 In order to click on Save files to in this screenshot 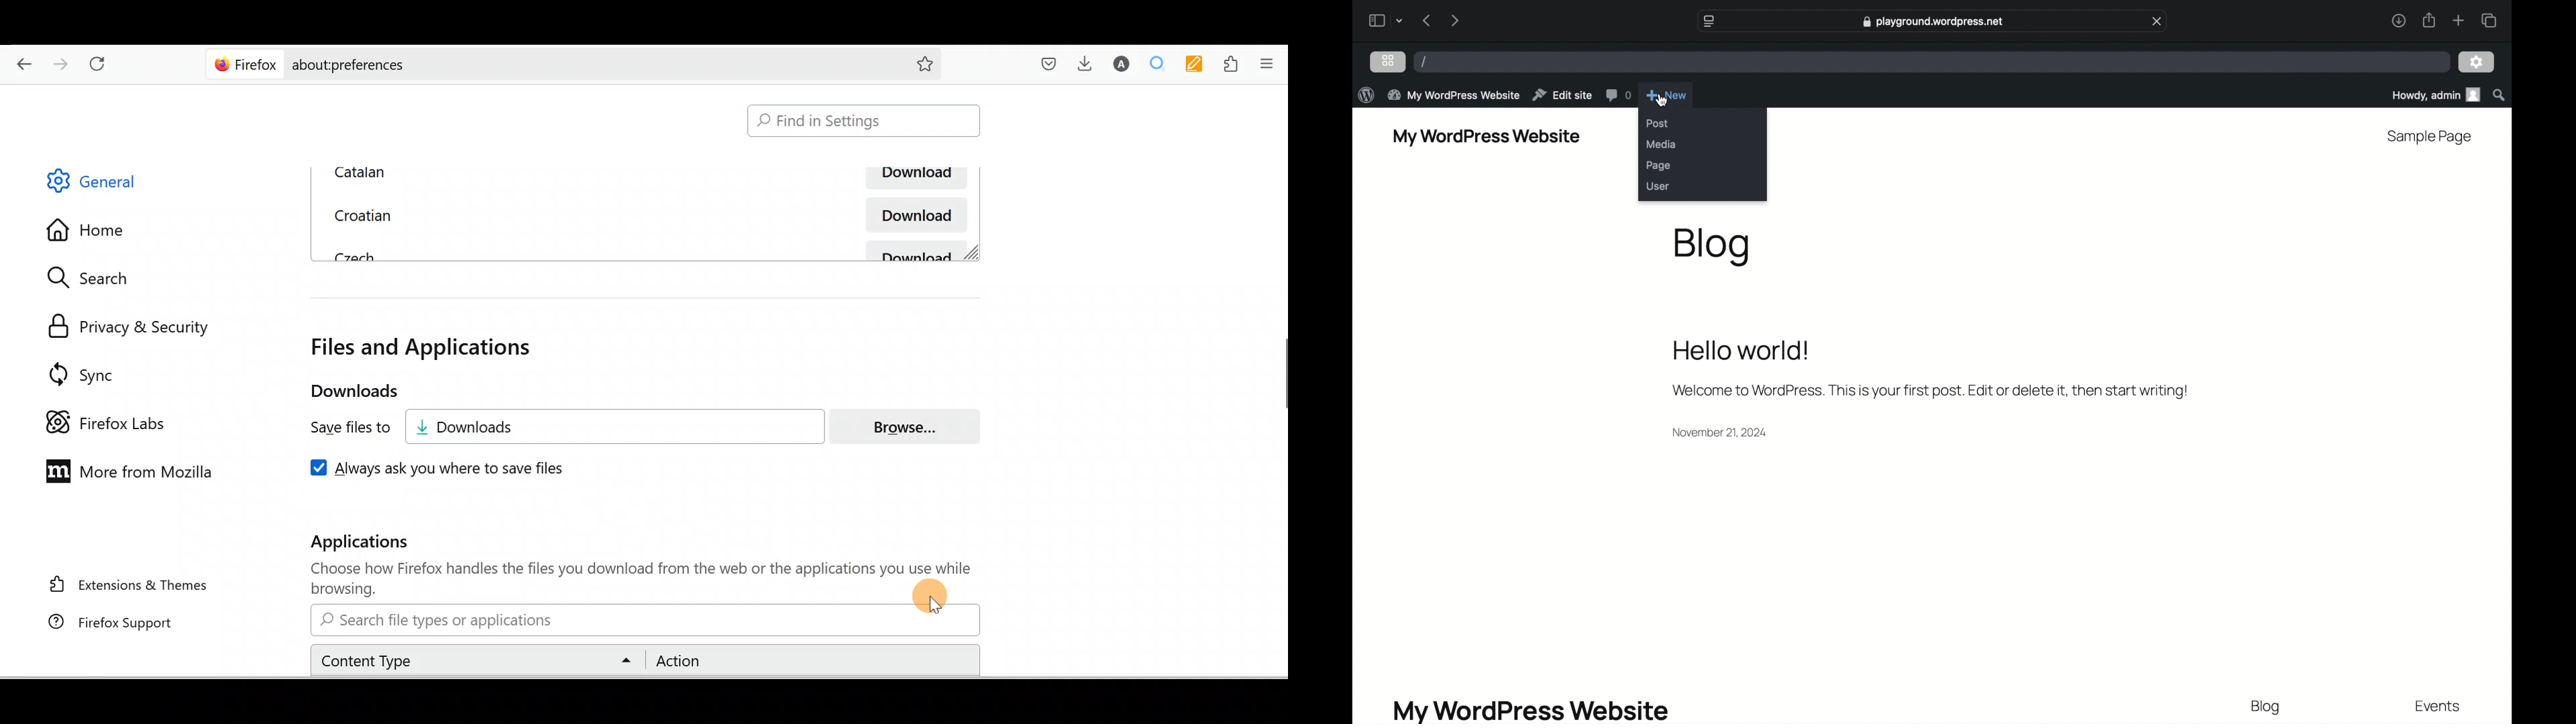, I will do `click(339, 428)`.